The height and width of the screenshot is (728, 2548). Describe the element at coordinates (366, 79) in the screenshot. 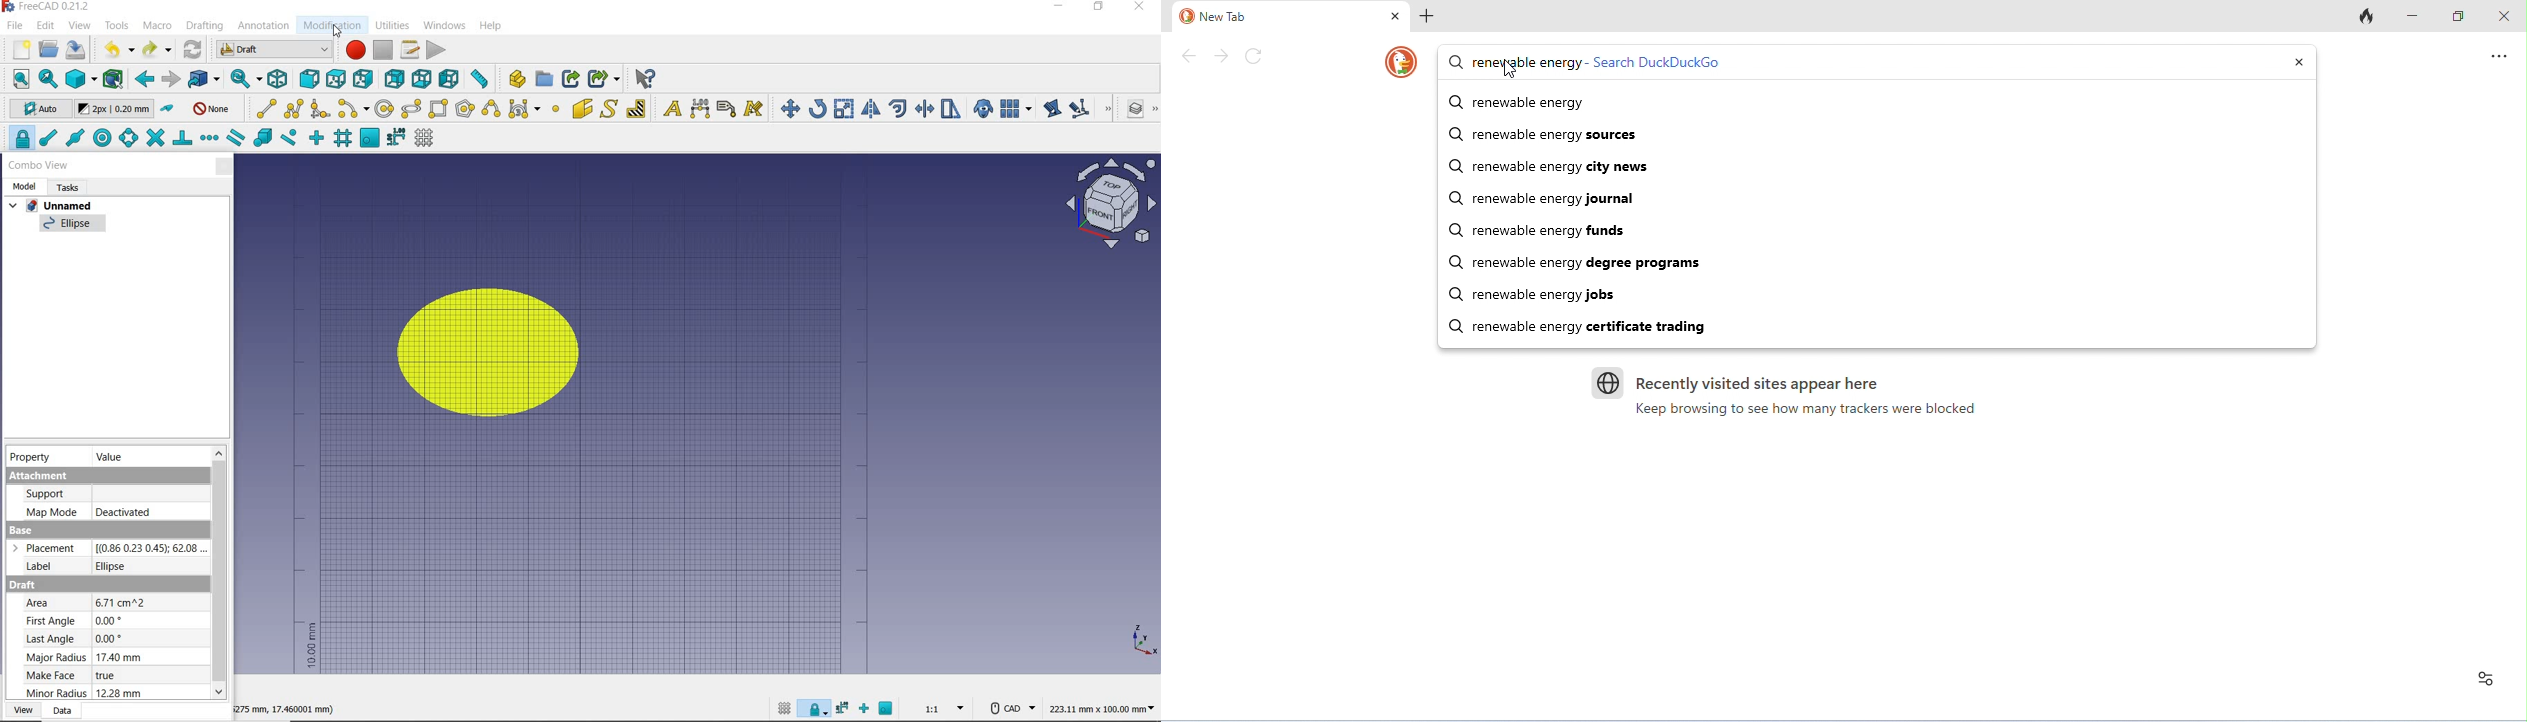

I see `right` at that location.